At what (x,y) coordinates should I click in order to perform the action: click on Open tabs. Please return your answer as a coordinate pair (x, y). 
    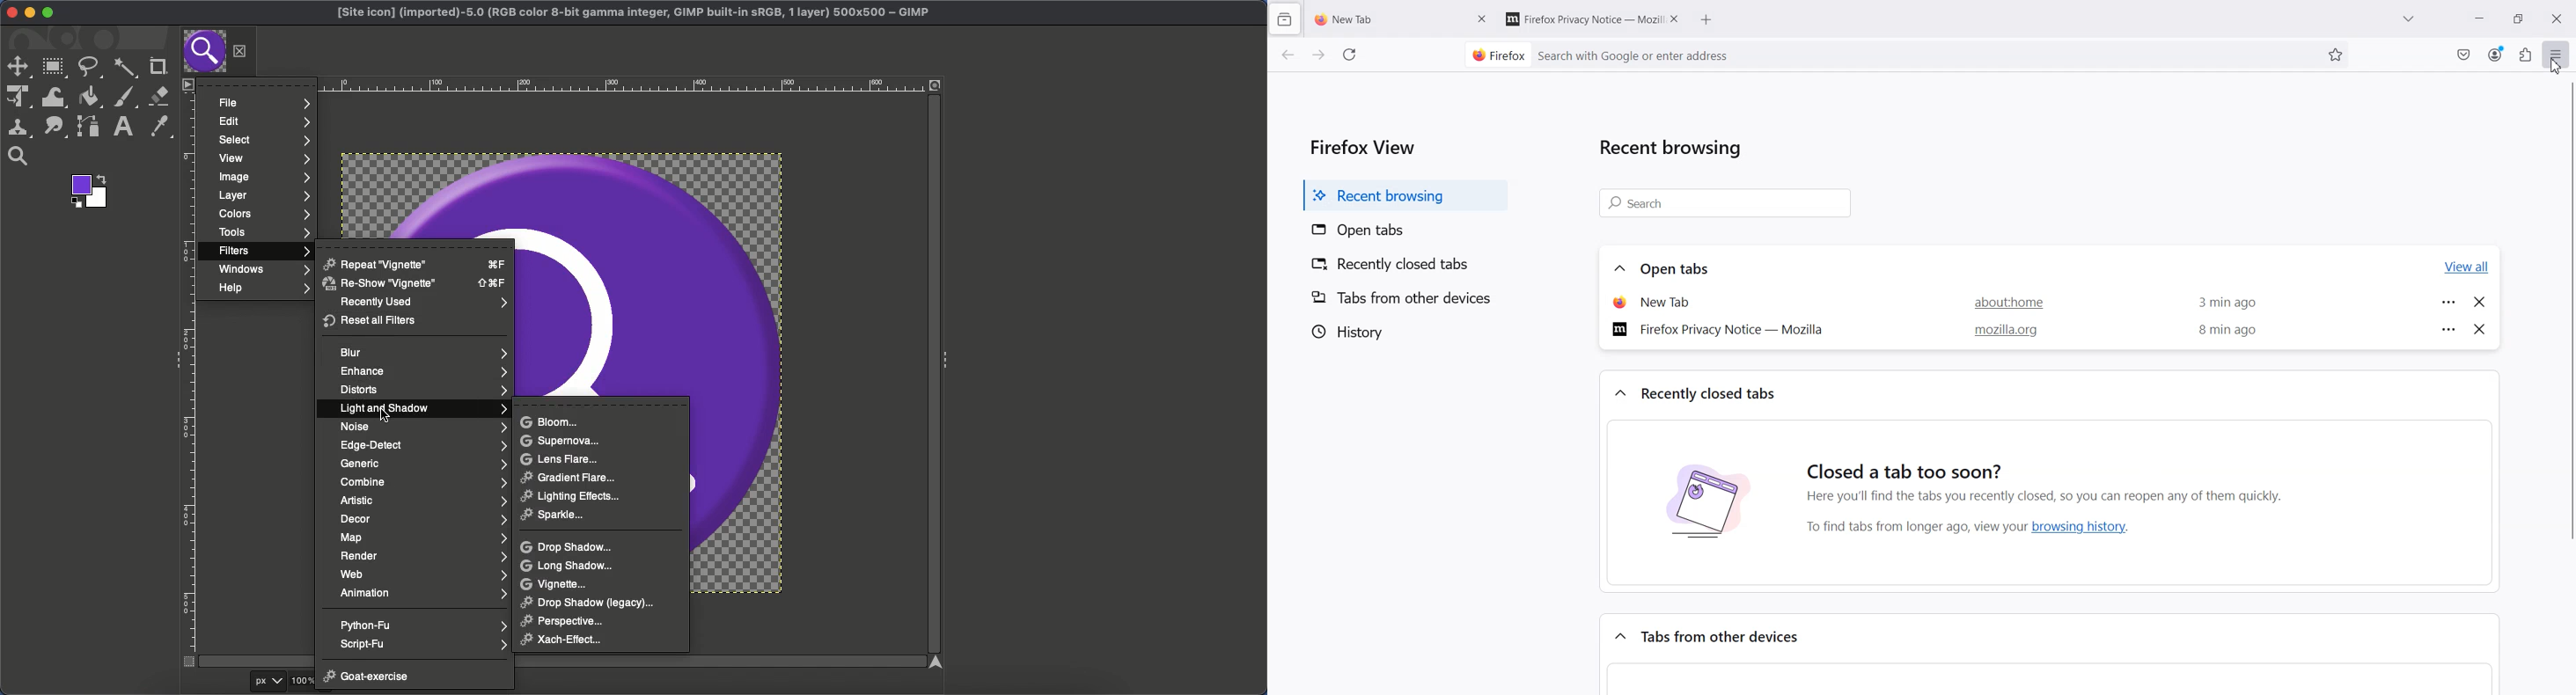
    Looking at the image, I should click on (1400, 231).